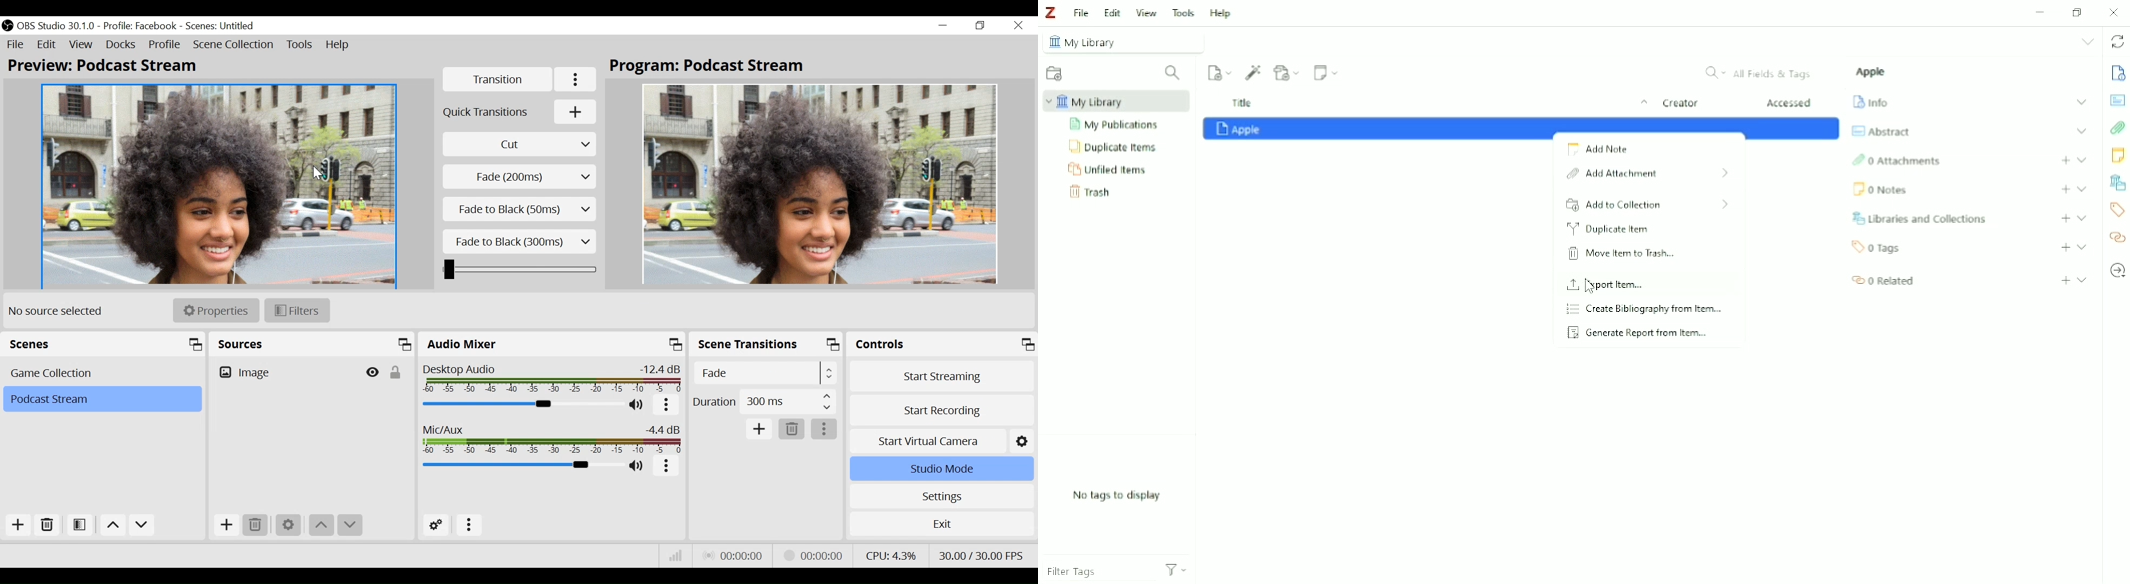  What do you see at coordinates (940, 496) in the screenshot?
I see `Settings` at bounding box center [940, 496].